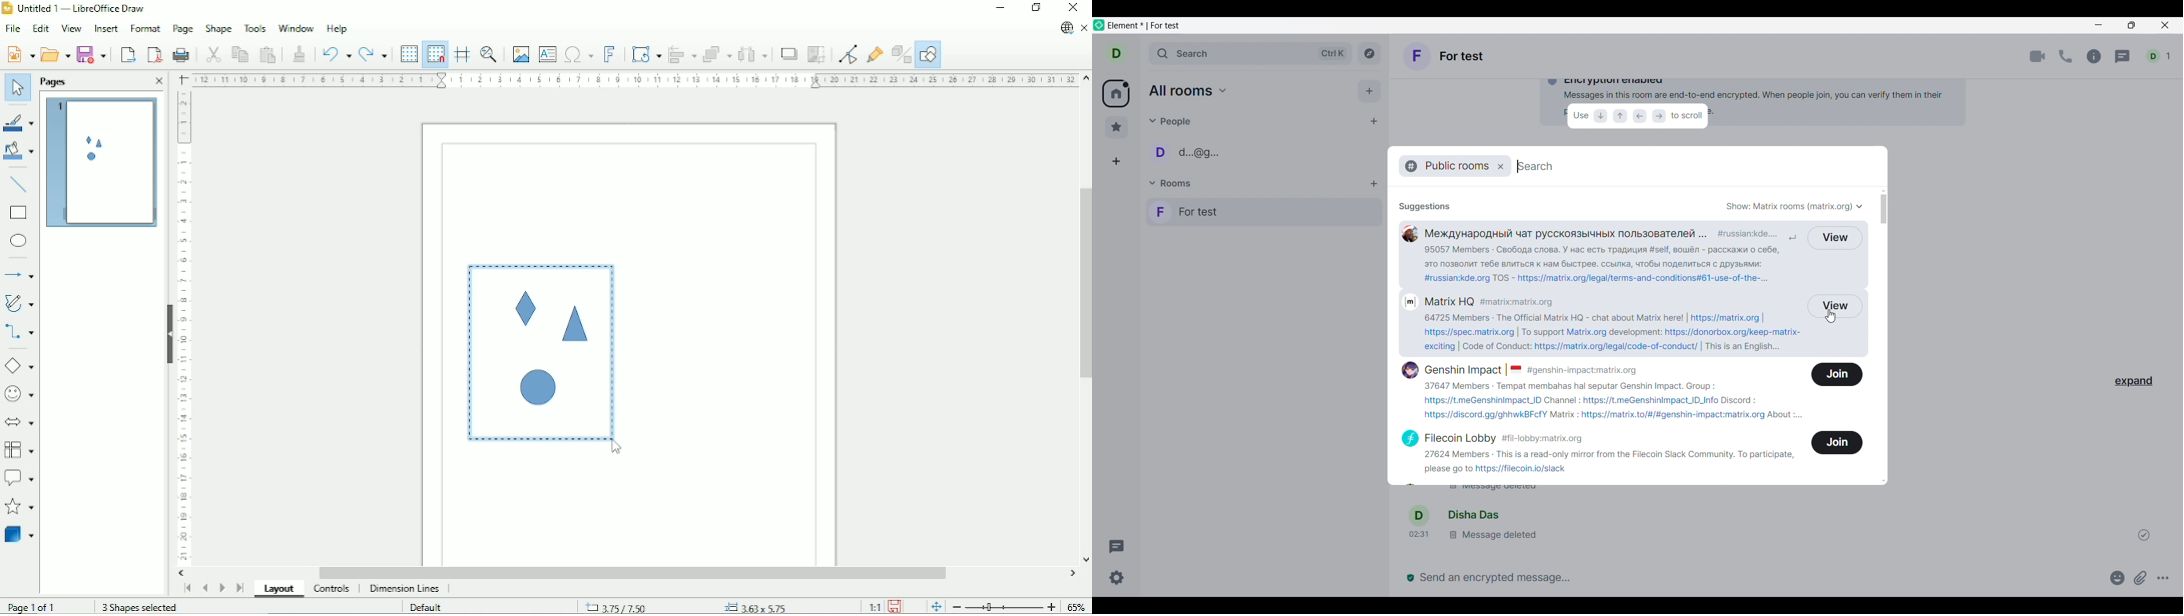 The width and height of the screenshot is (2184, 616). What do you see at coordinates (1792, 416) in the screenshot?
I see `about...` at bounding box center [1792, 416].